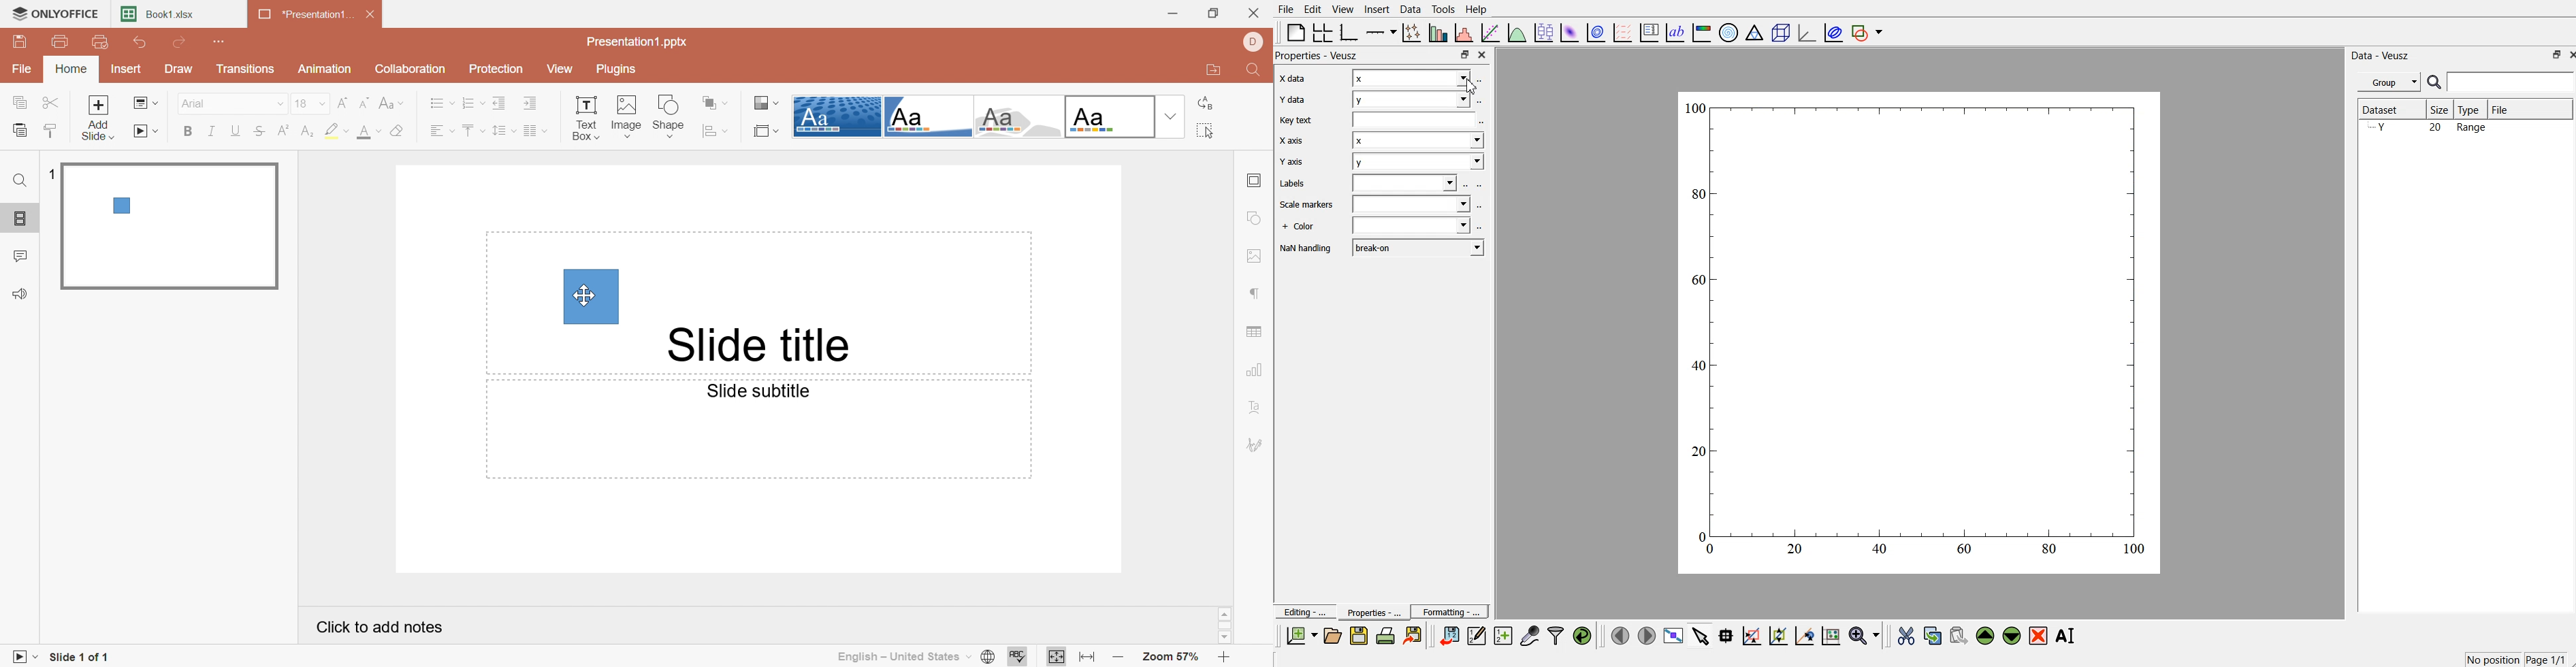 Image resolution: width=2576 pixels, height=672 pixels. I want to click on Table settings, so click(1256, 334).